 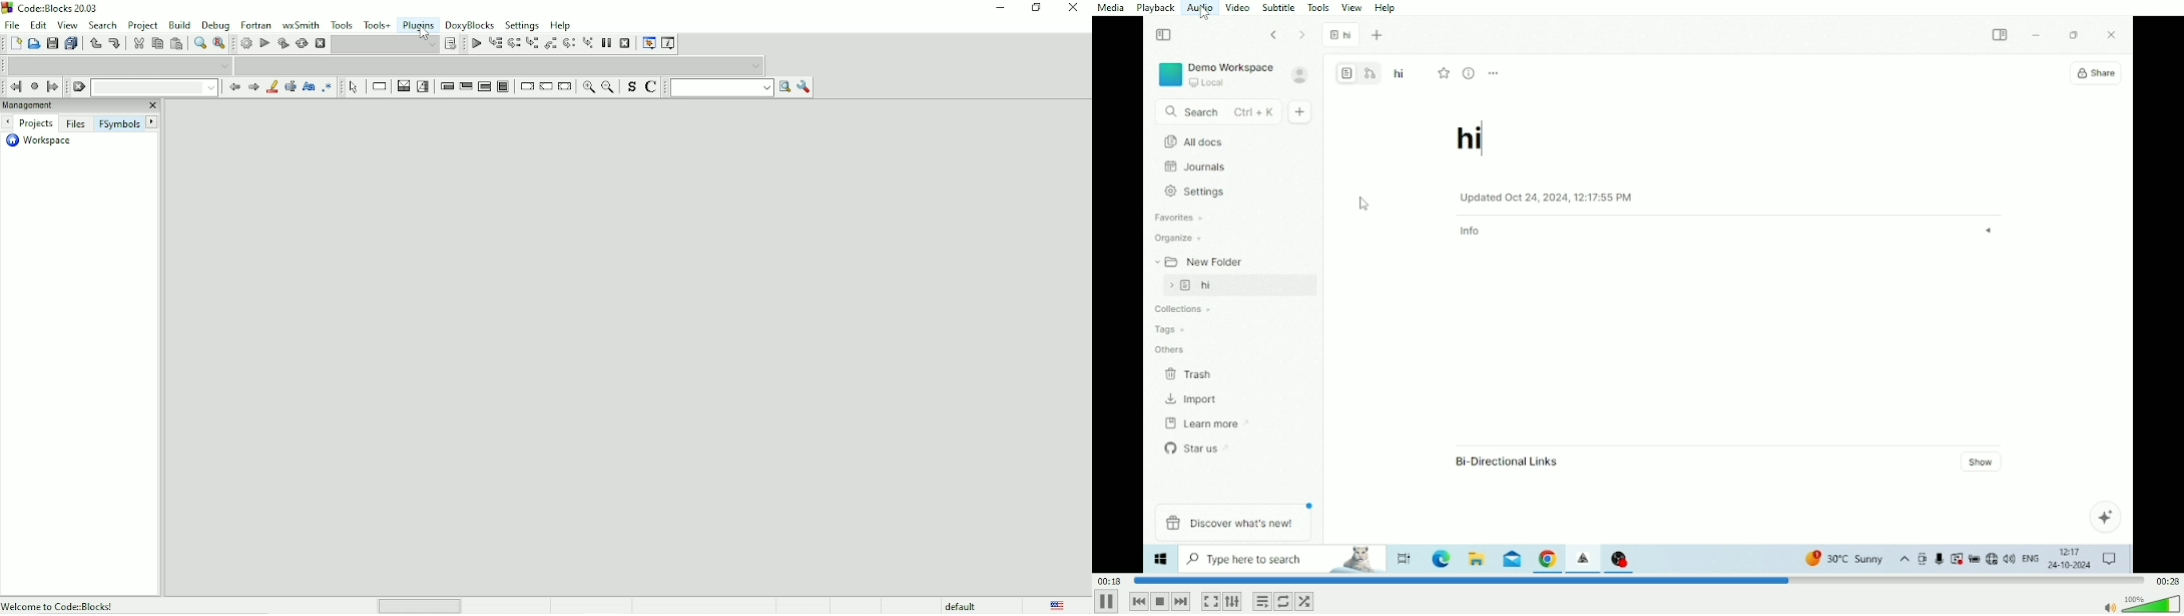 I want to click on Entry condition loop, so click(x=446, y=86).